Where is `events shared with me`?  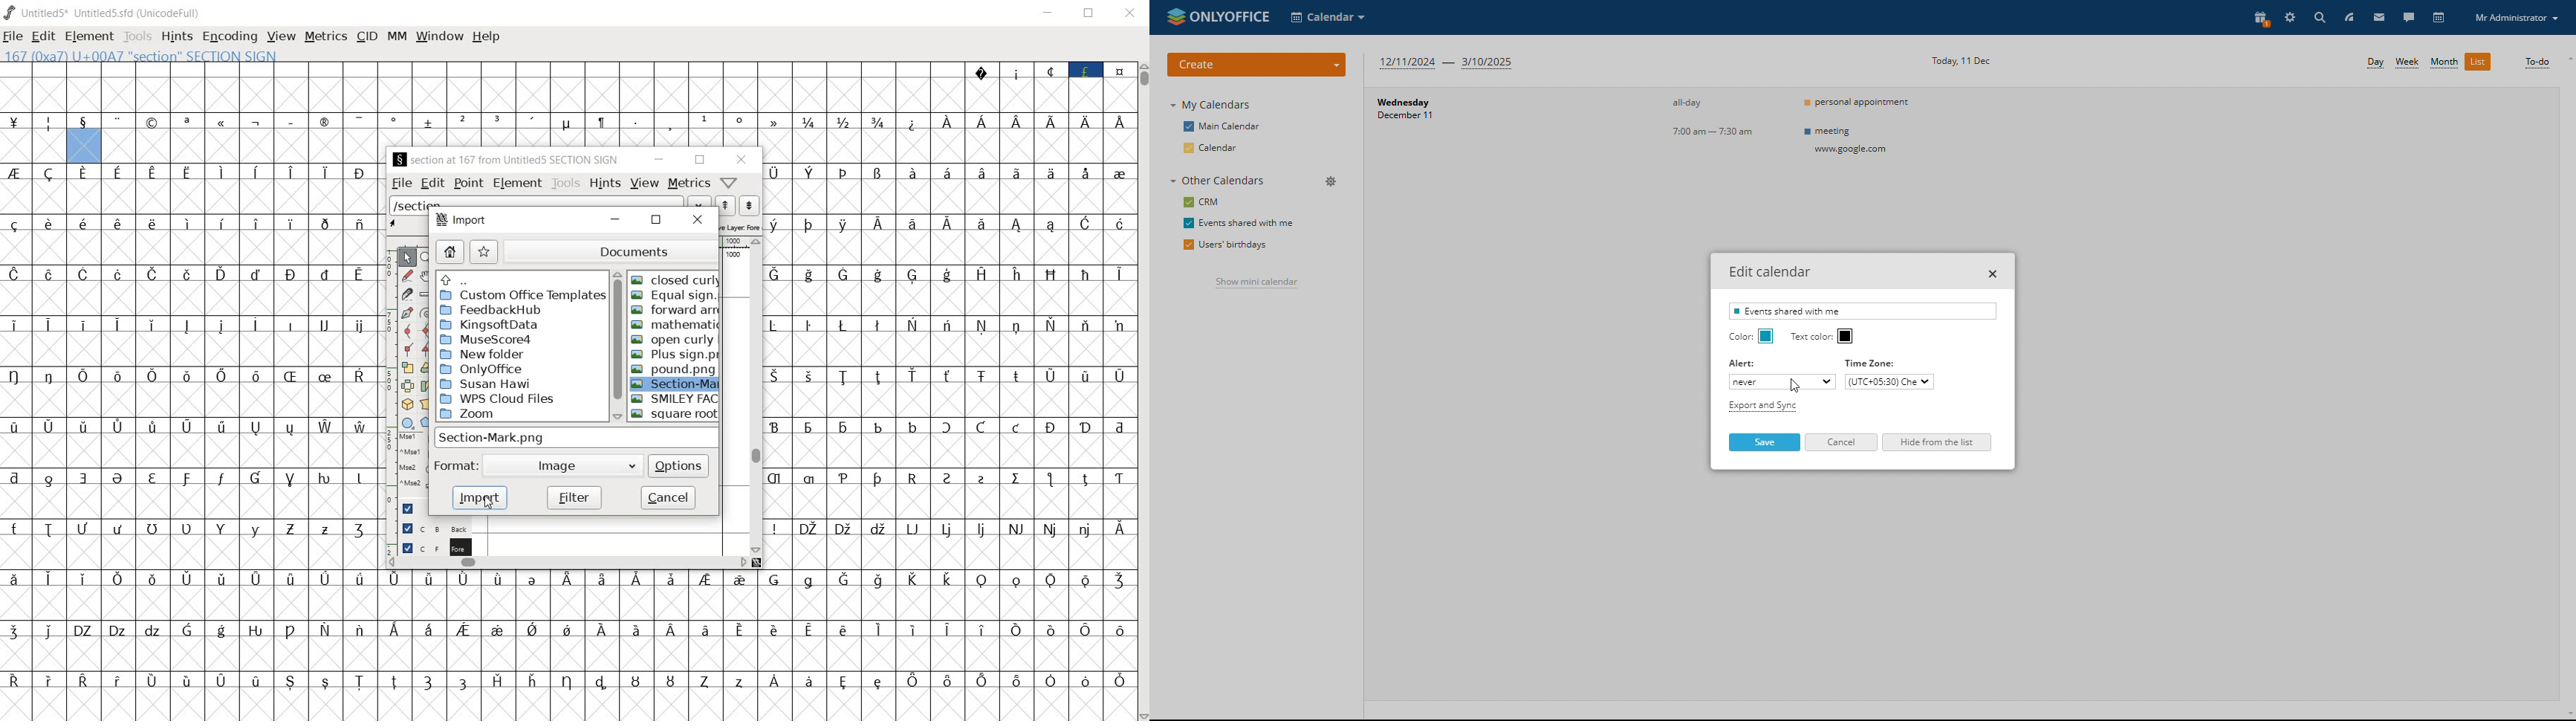 events shared with me is located at coordinates (1238, 223).